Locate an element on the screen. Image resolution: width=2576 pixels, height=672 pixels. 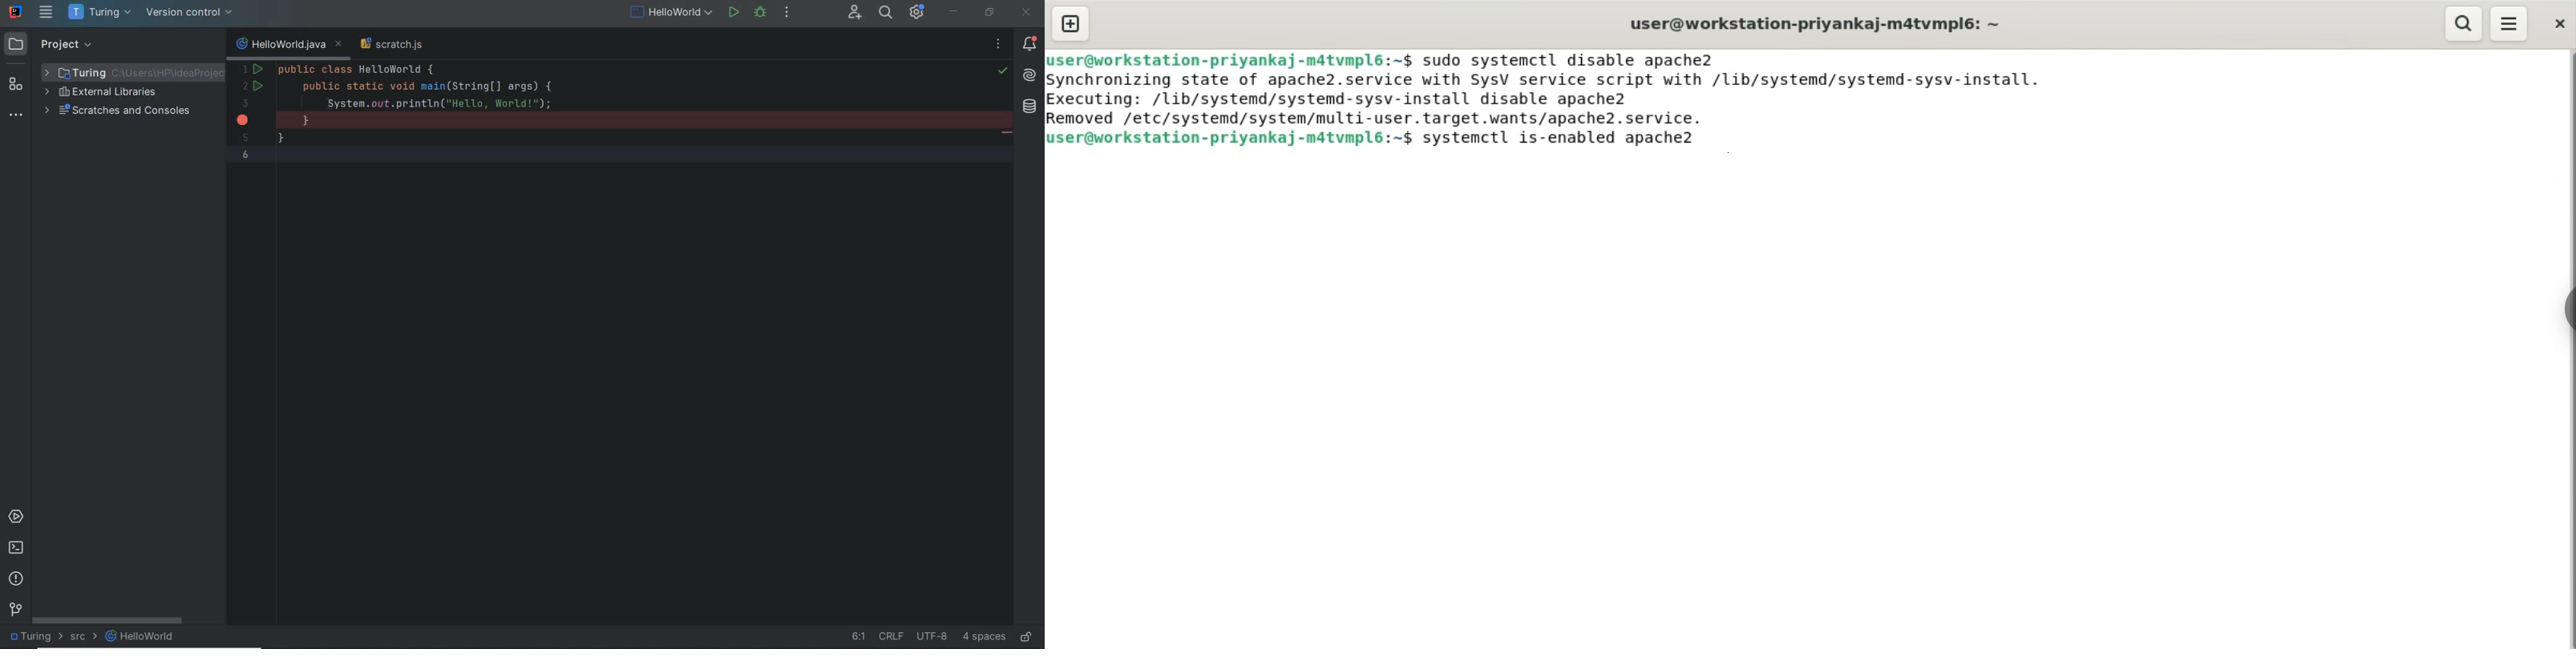
problems is located at coordinates (17, 579).